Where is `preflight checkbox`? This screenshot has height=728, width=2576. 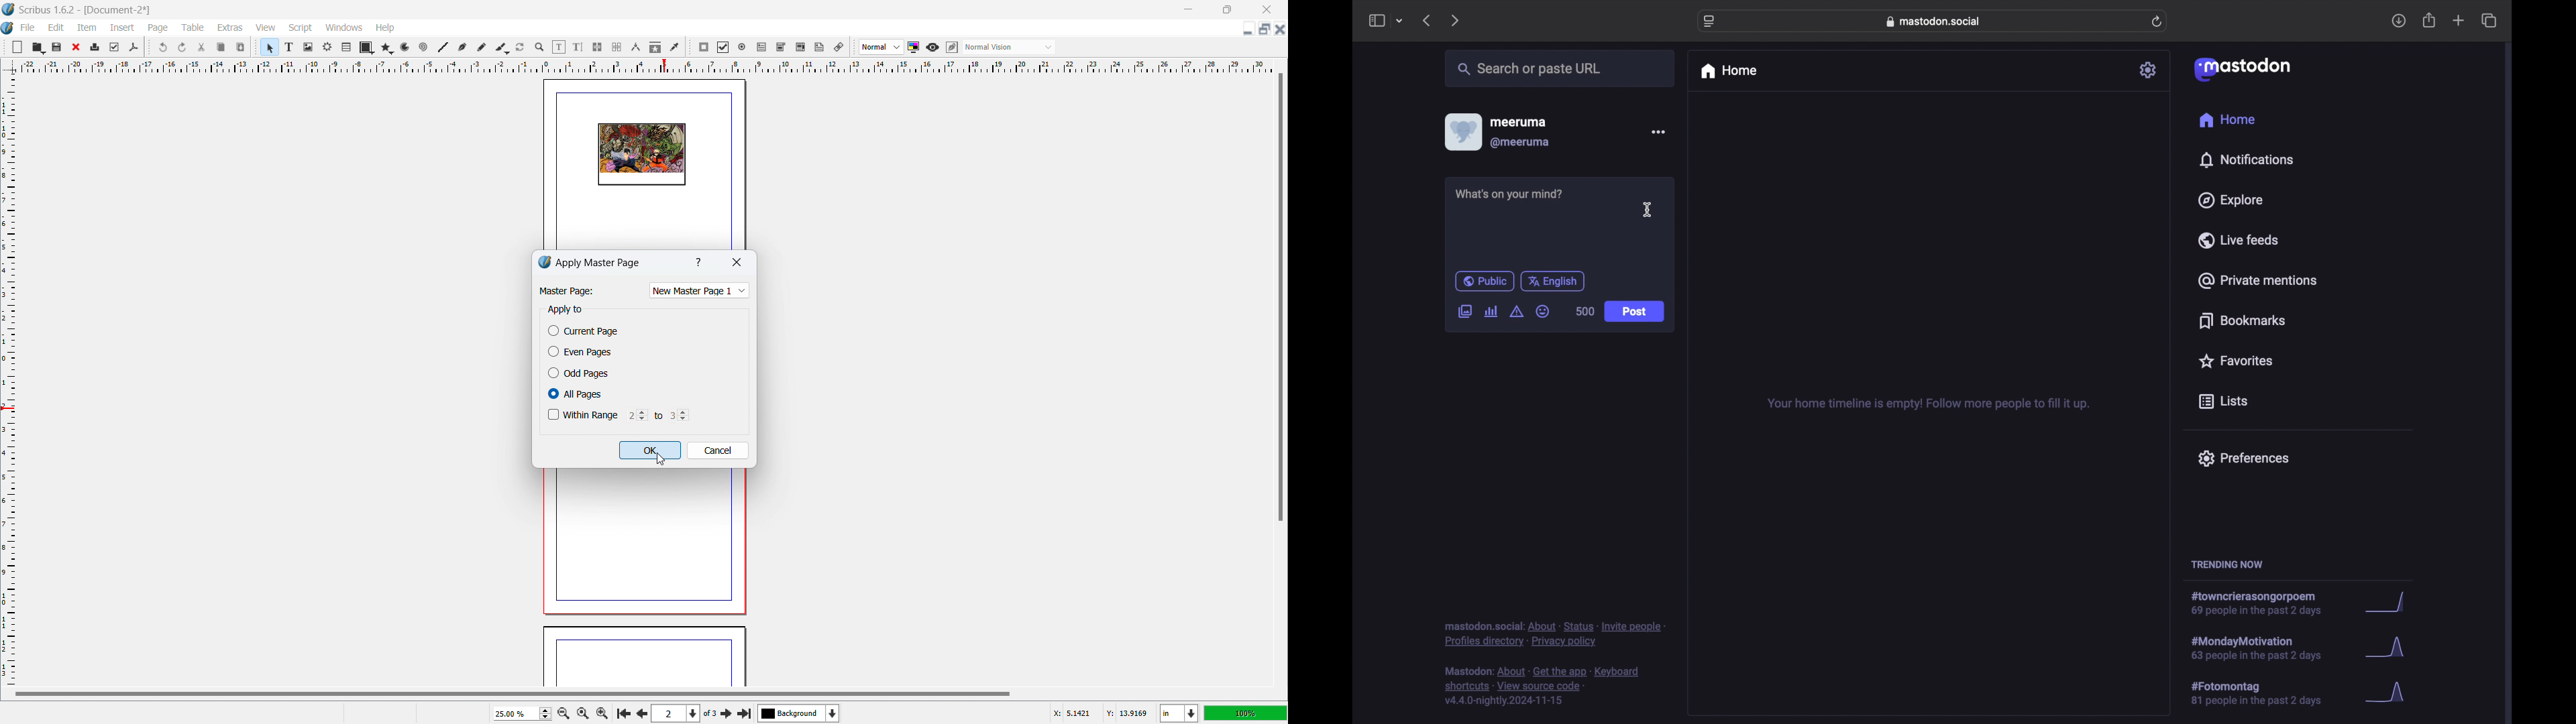
preflight checkbox is located at coordinates (115, 47).